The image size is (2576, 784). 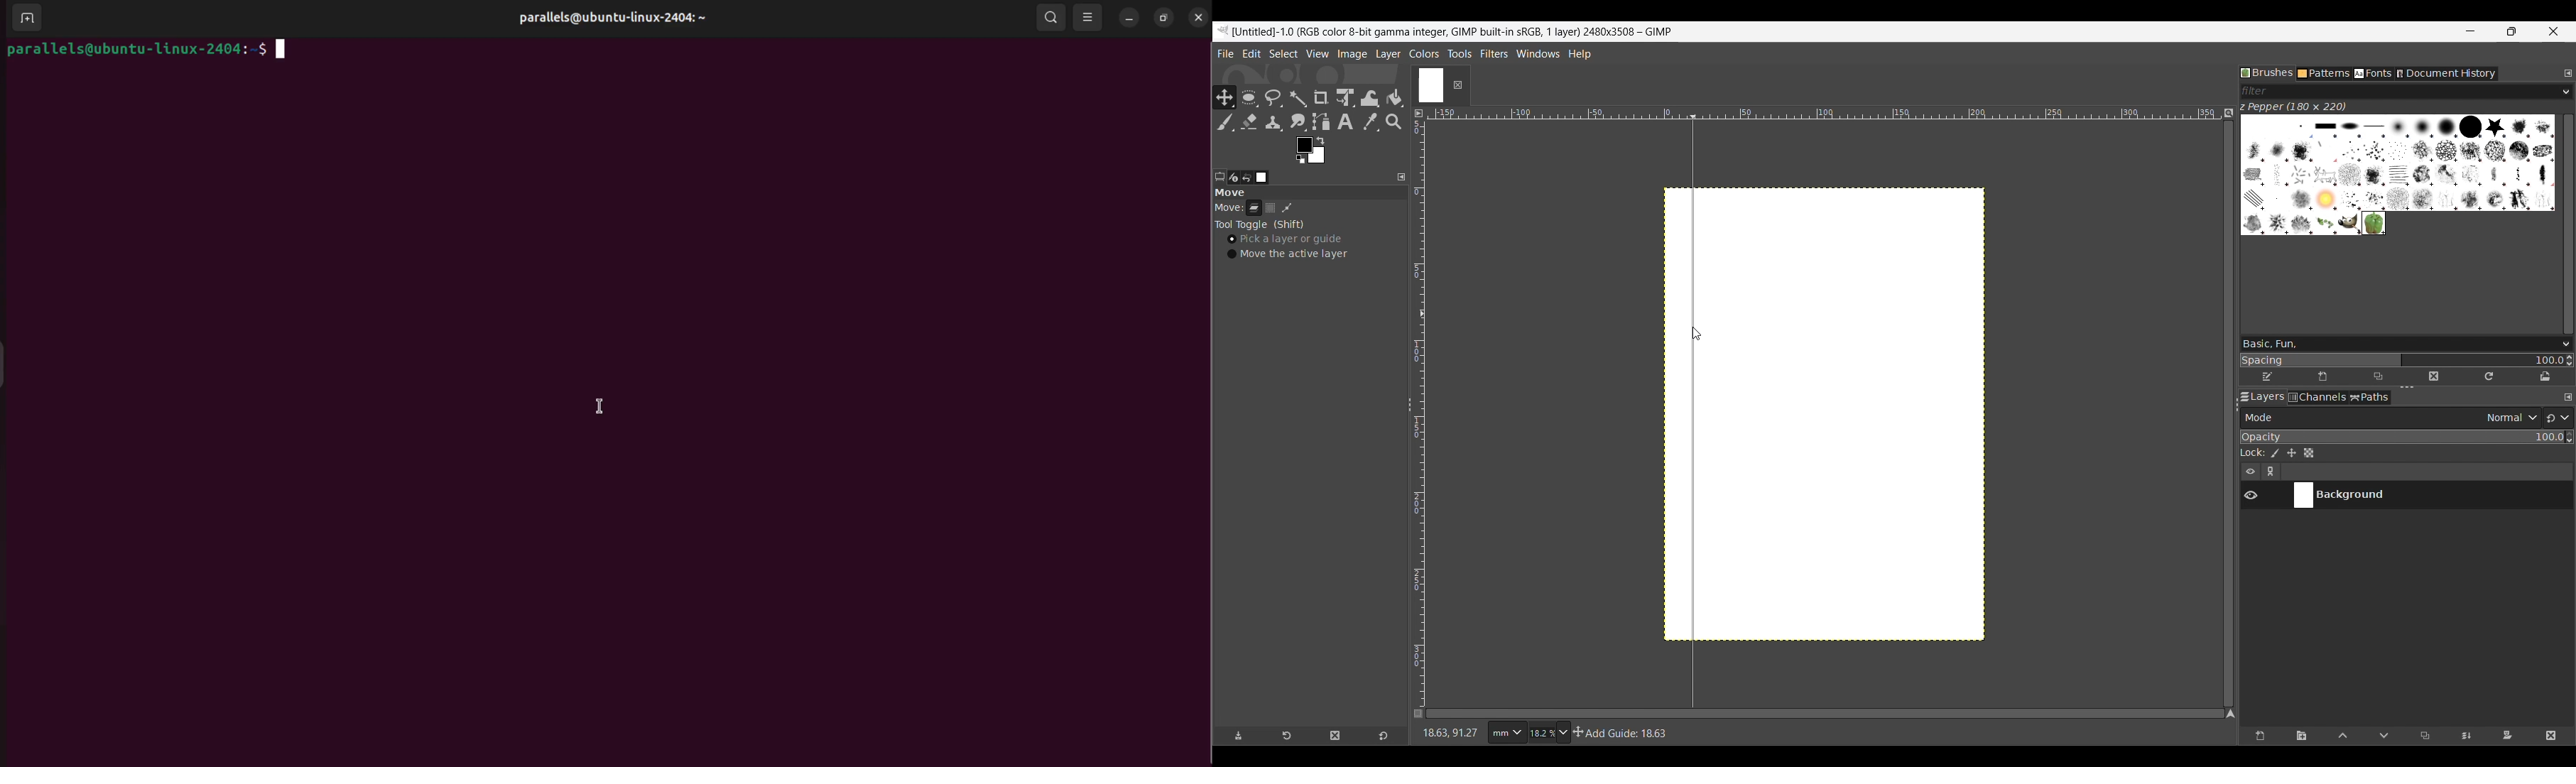 I want to click on Create new brush, so click(x=2322, y=377).